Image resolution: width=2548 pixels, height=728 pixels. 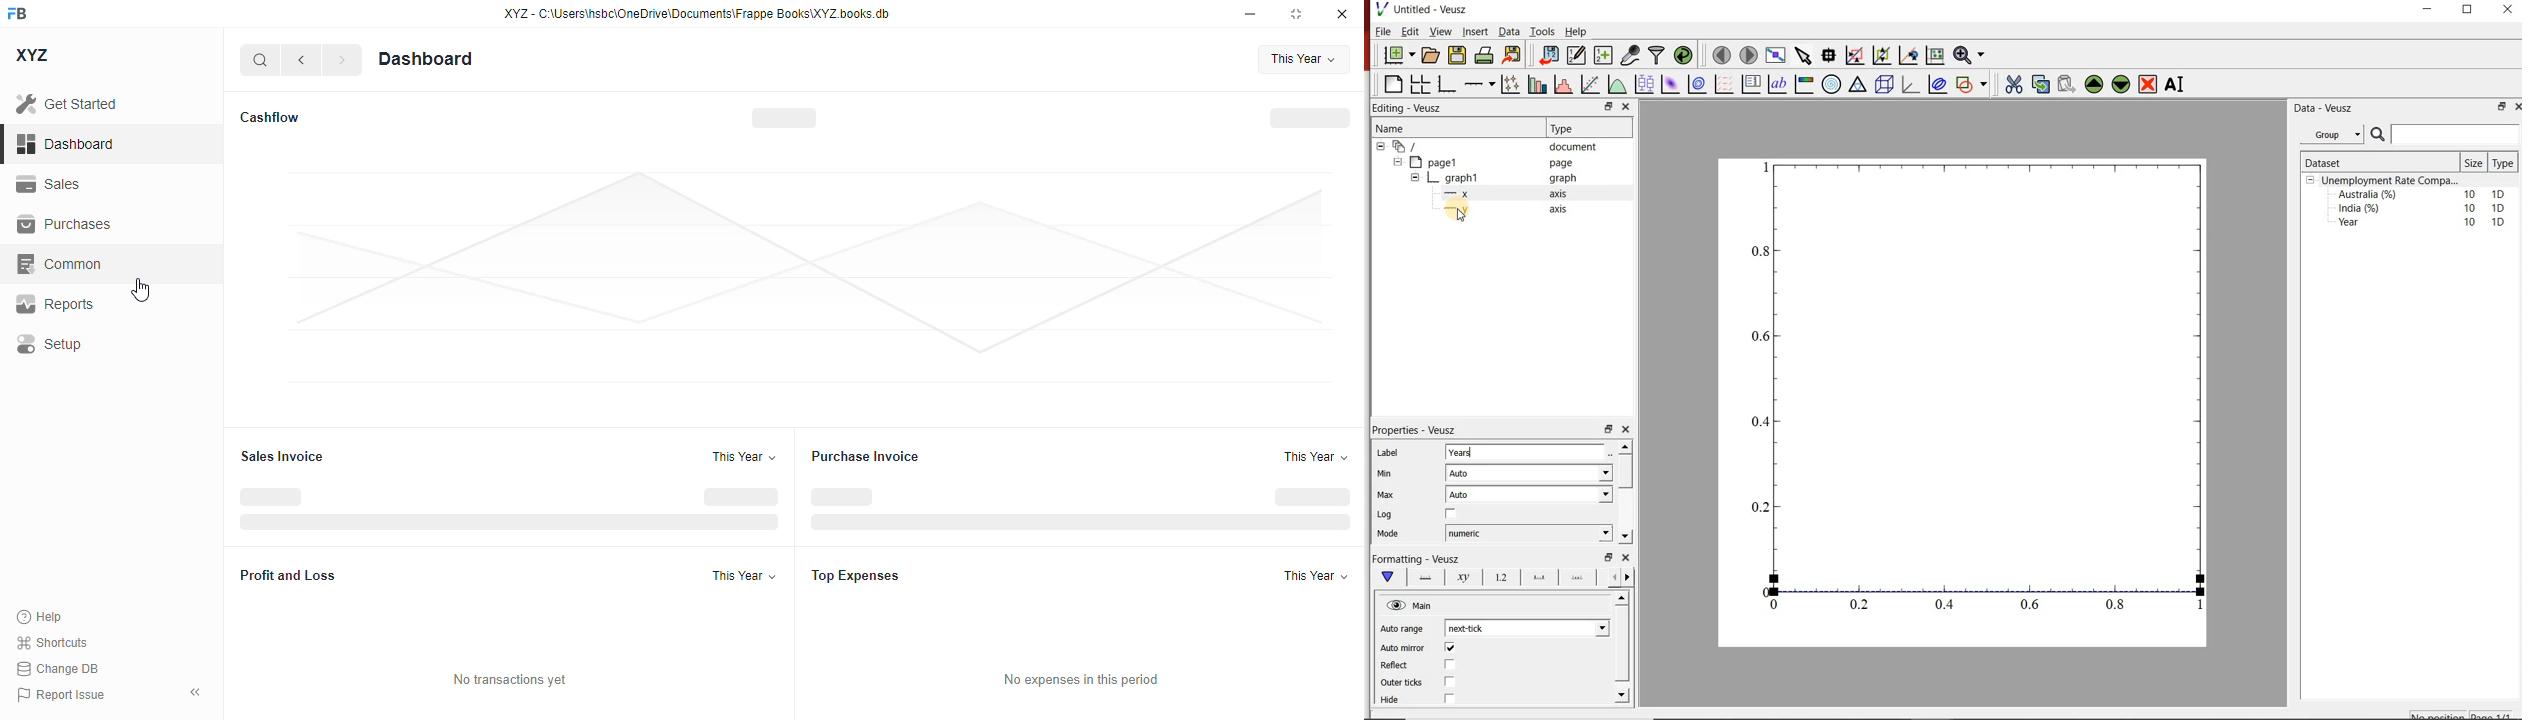 I want to click on this year, so click(x=1316, y=575).